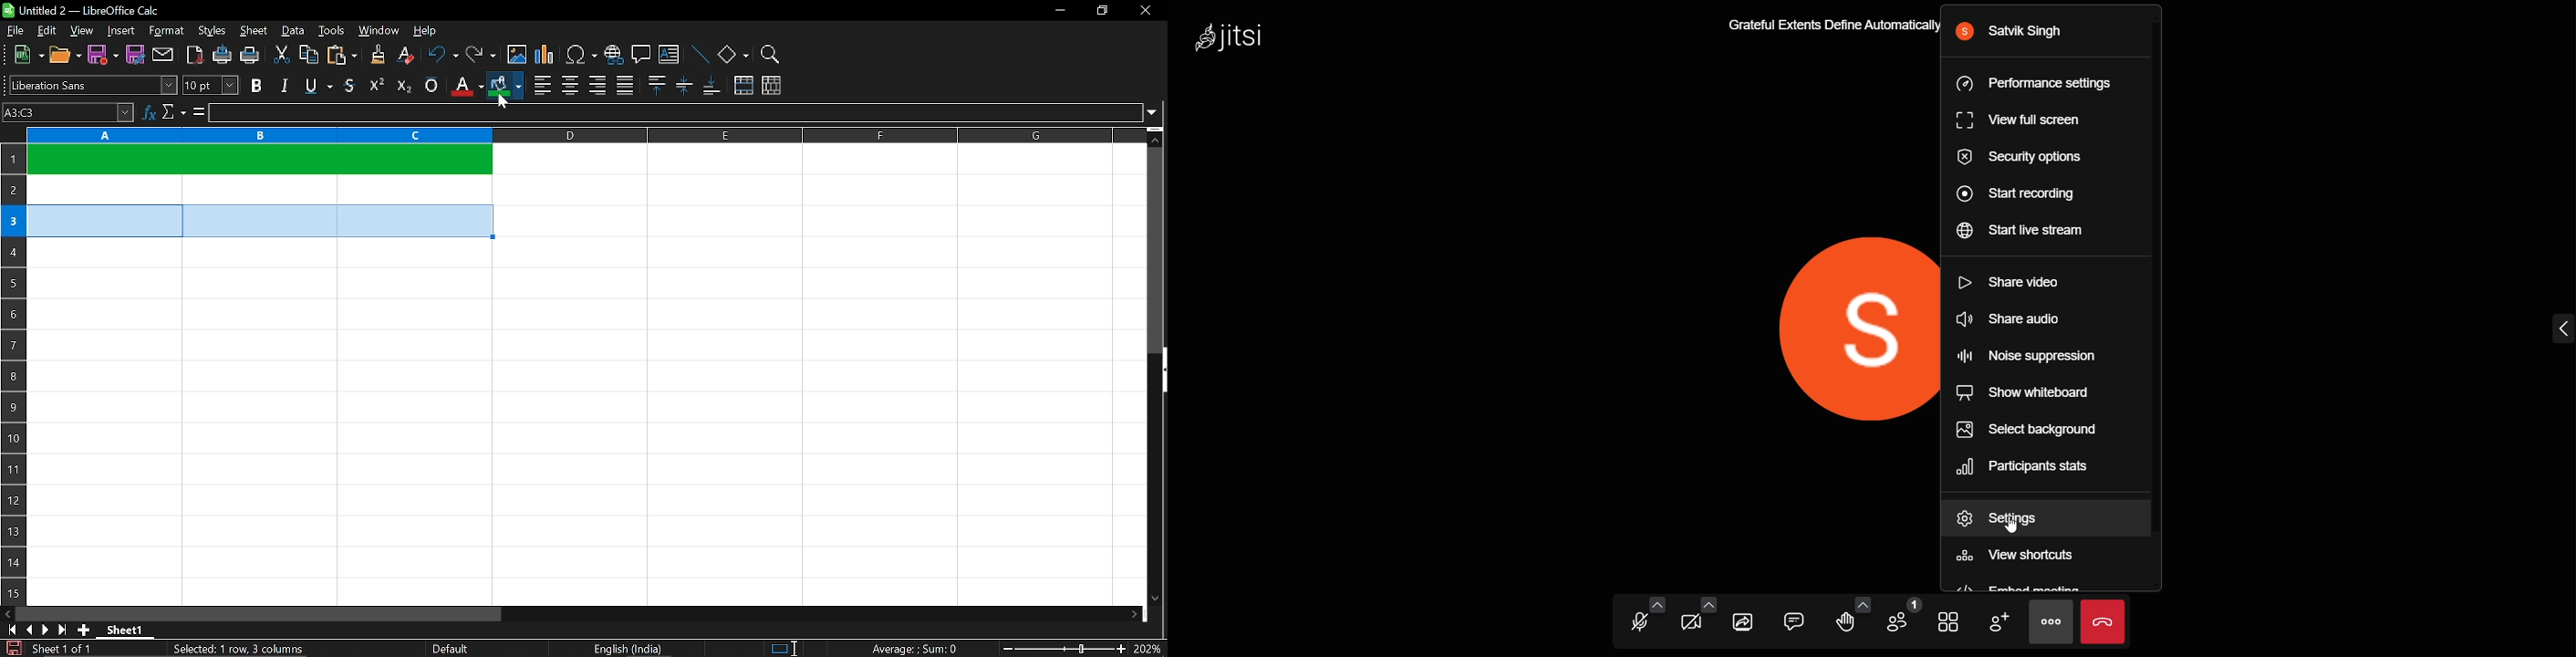 The height and width of the screenshot is (672, 2576). I want to click on noise suppression, so click(2032, 353).